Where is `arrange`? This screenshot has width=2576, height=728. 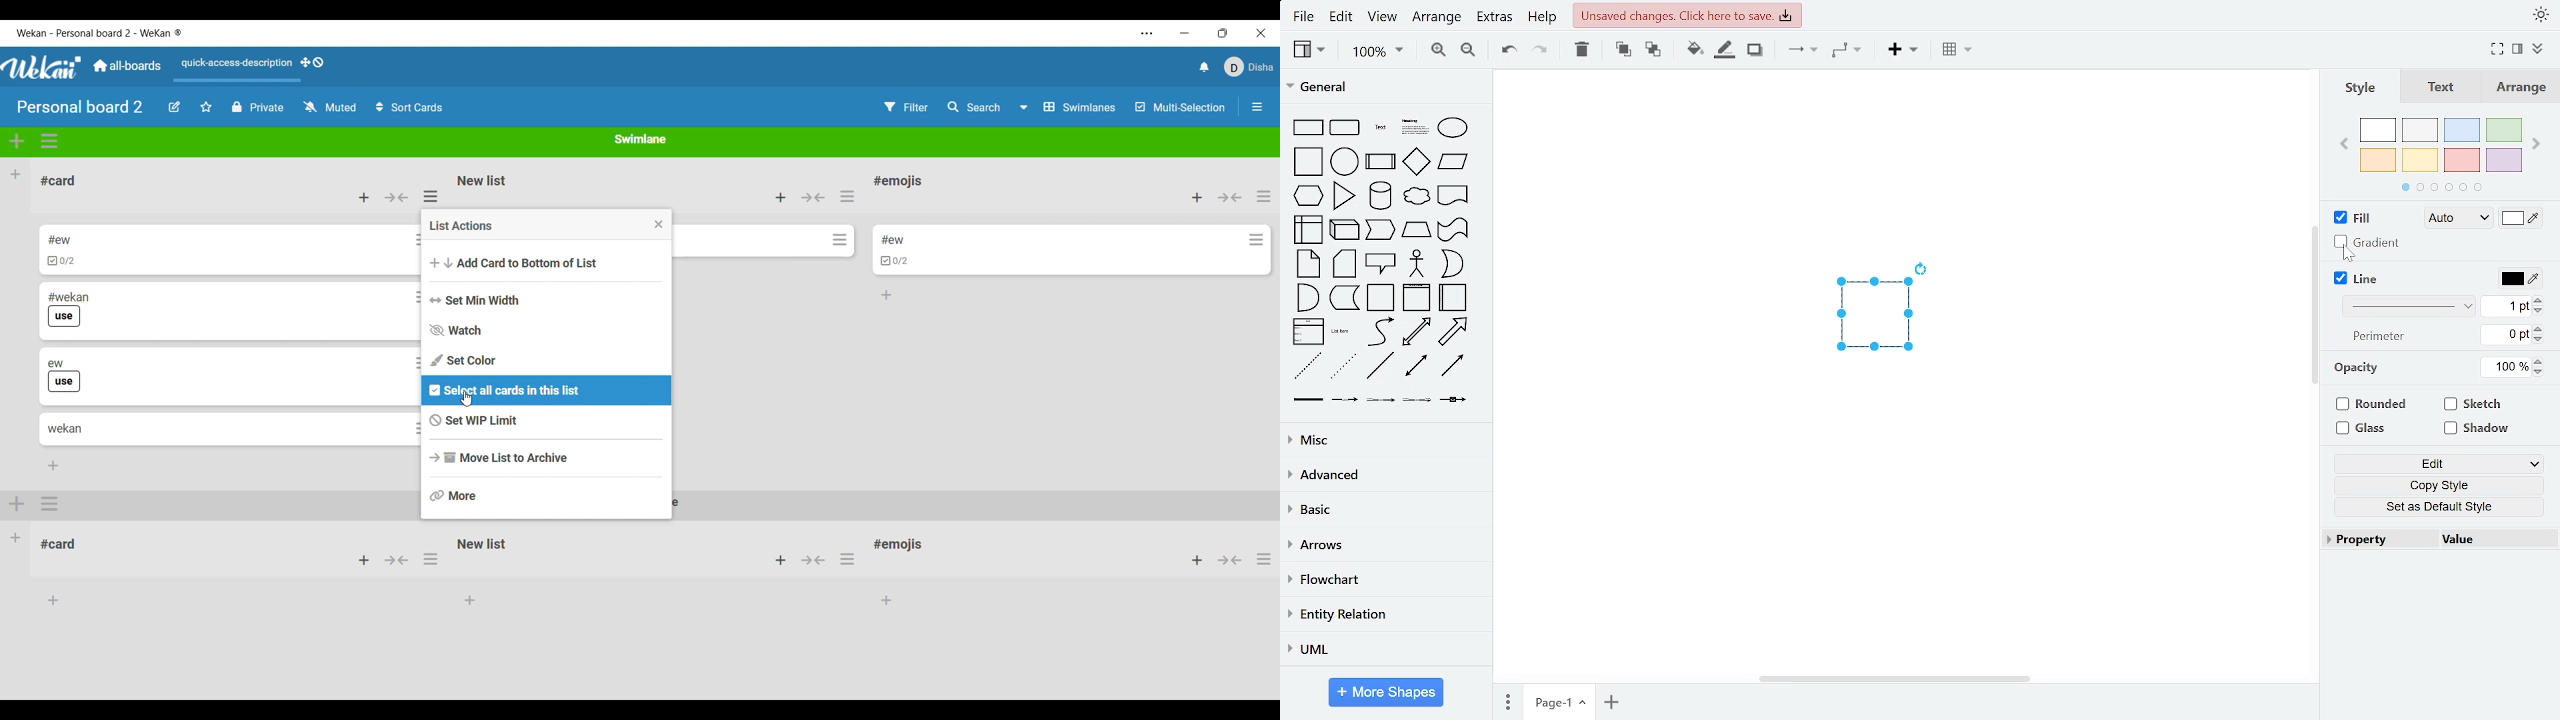
arrange is located at coordinates (2520, 89).